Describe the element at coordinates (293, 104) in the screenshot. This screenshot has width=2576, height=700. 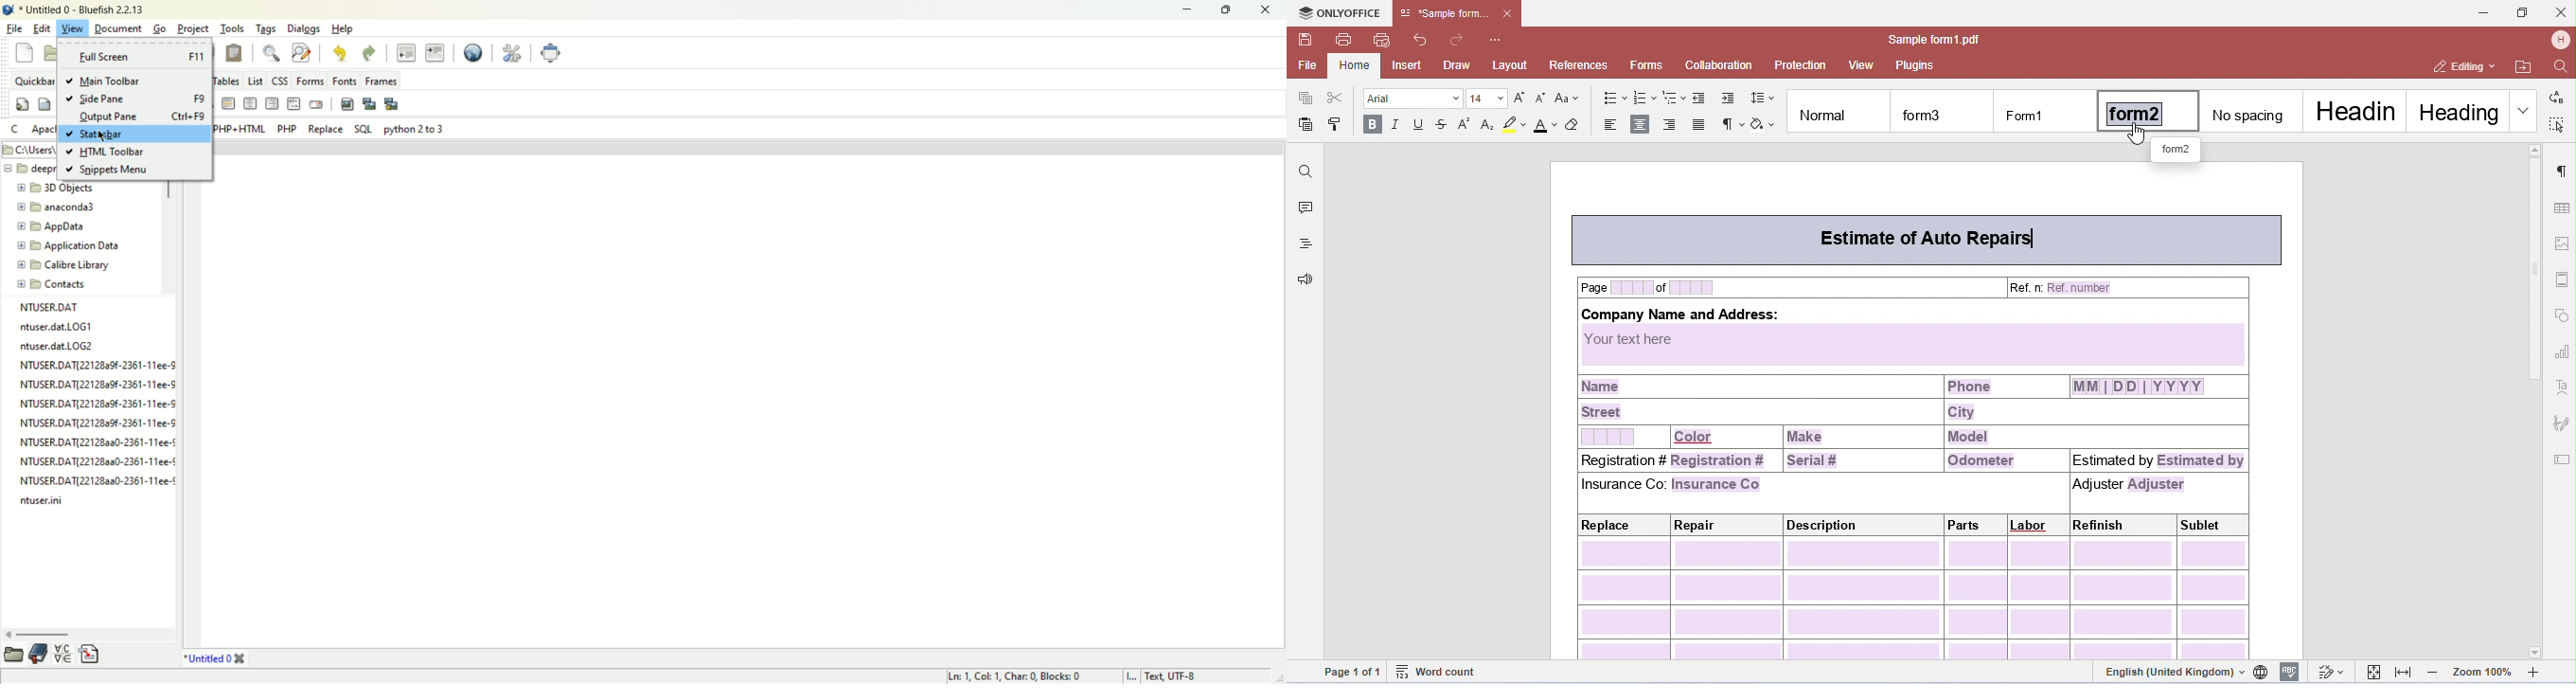
I see `html comment` at that location.